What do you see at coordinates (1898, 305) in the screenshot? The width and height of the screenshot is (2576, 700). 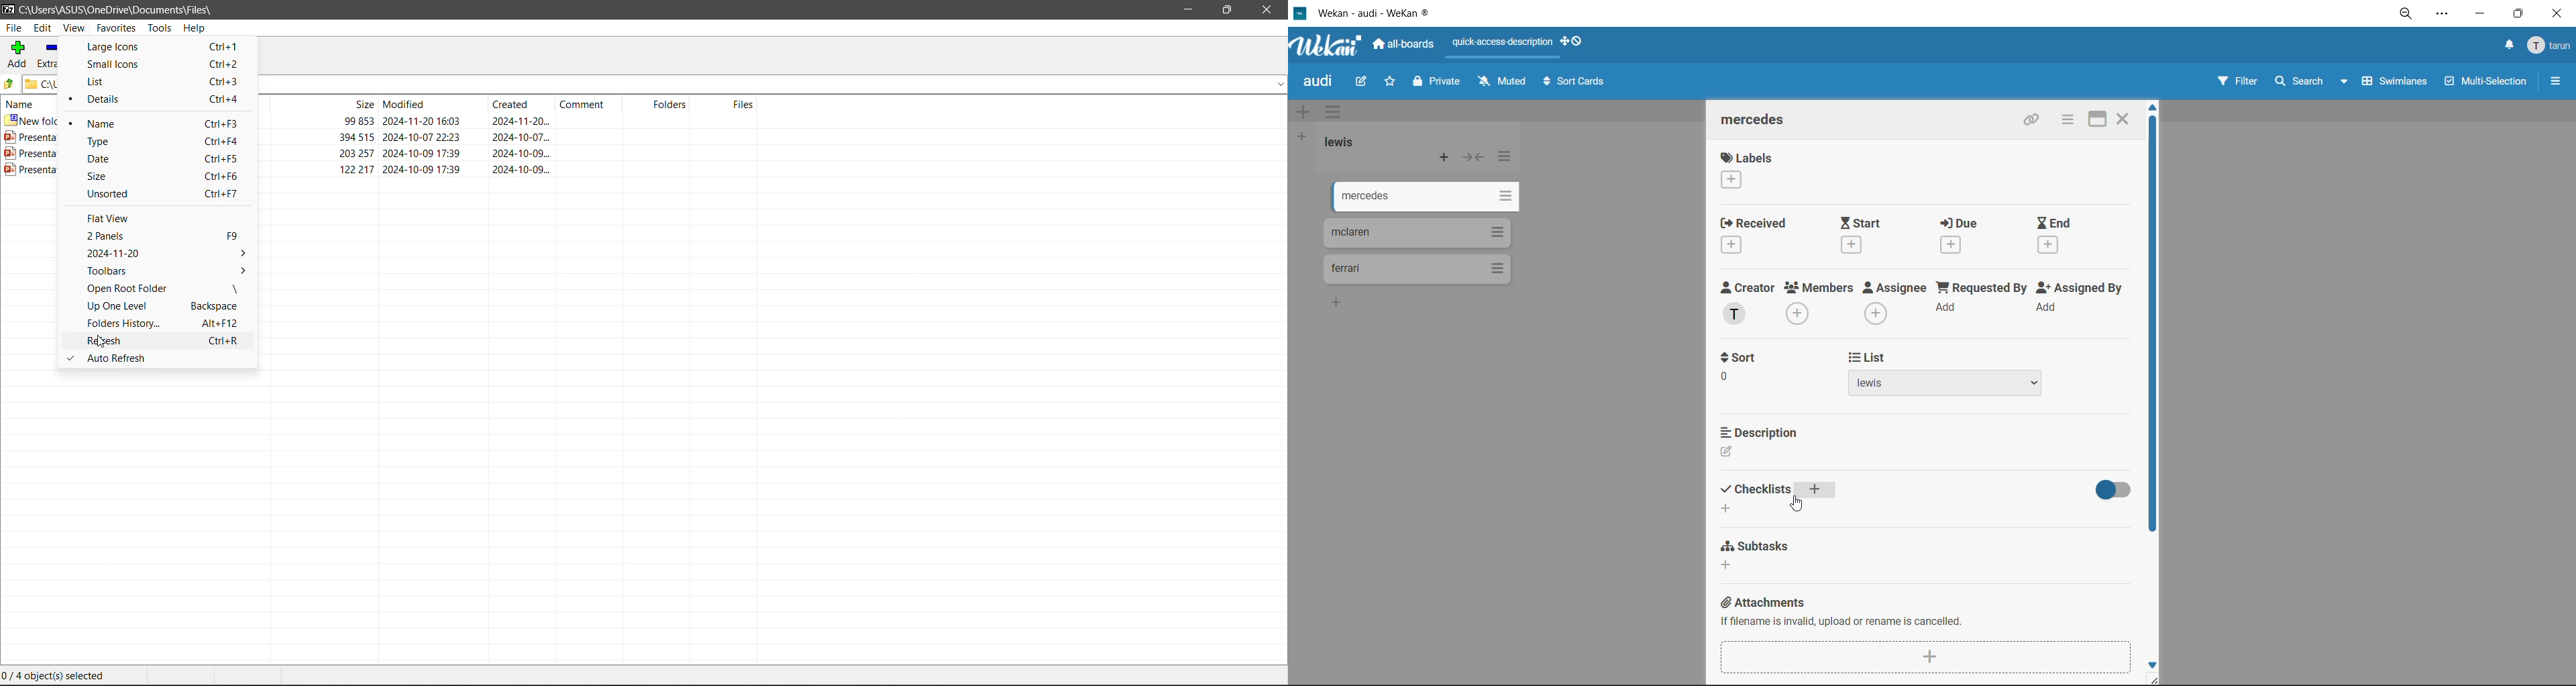 I see `assignee` at bounding box center [1898, 305].